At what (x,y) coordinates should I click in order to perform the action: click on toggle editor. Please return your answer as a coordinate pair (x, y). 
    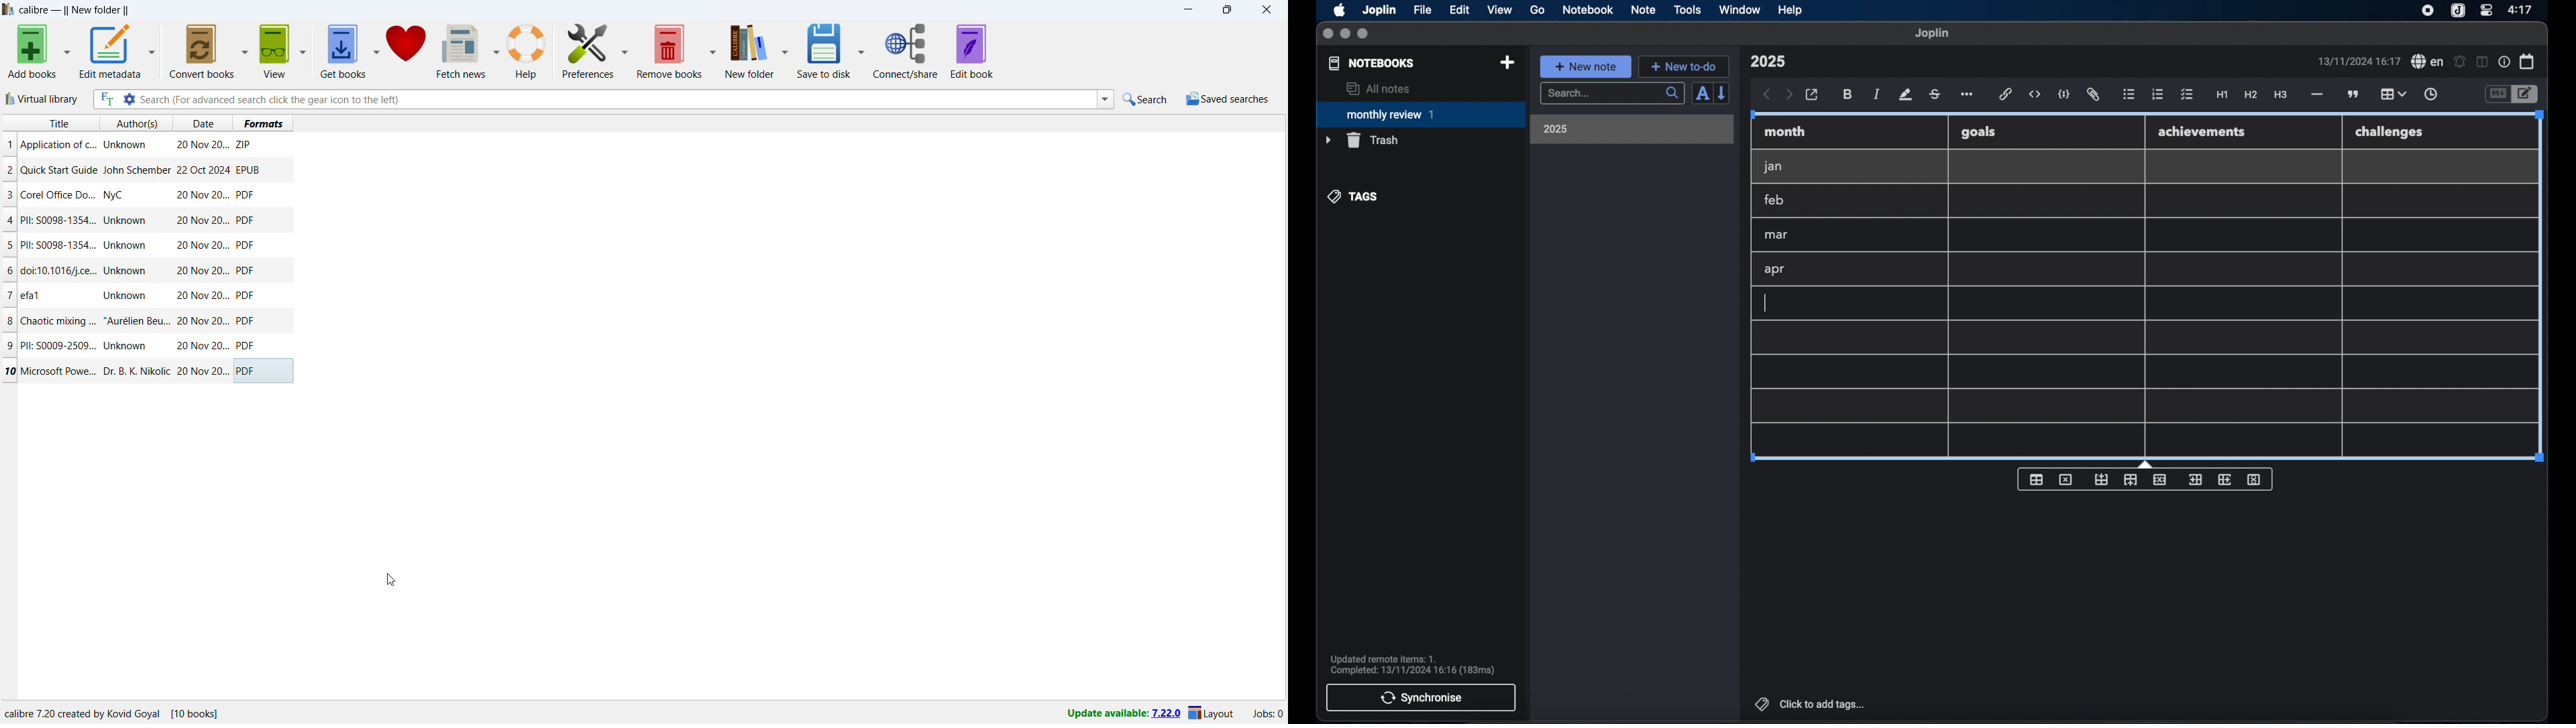
    Looking at the image, I should click on (2497, 95).